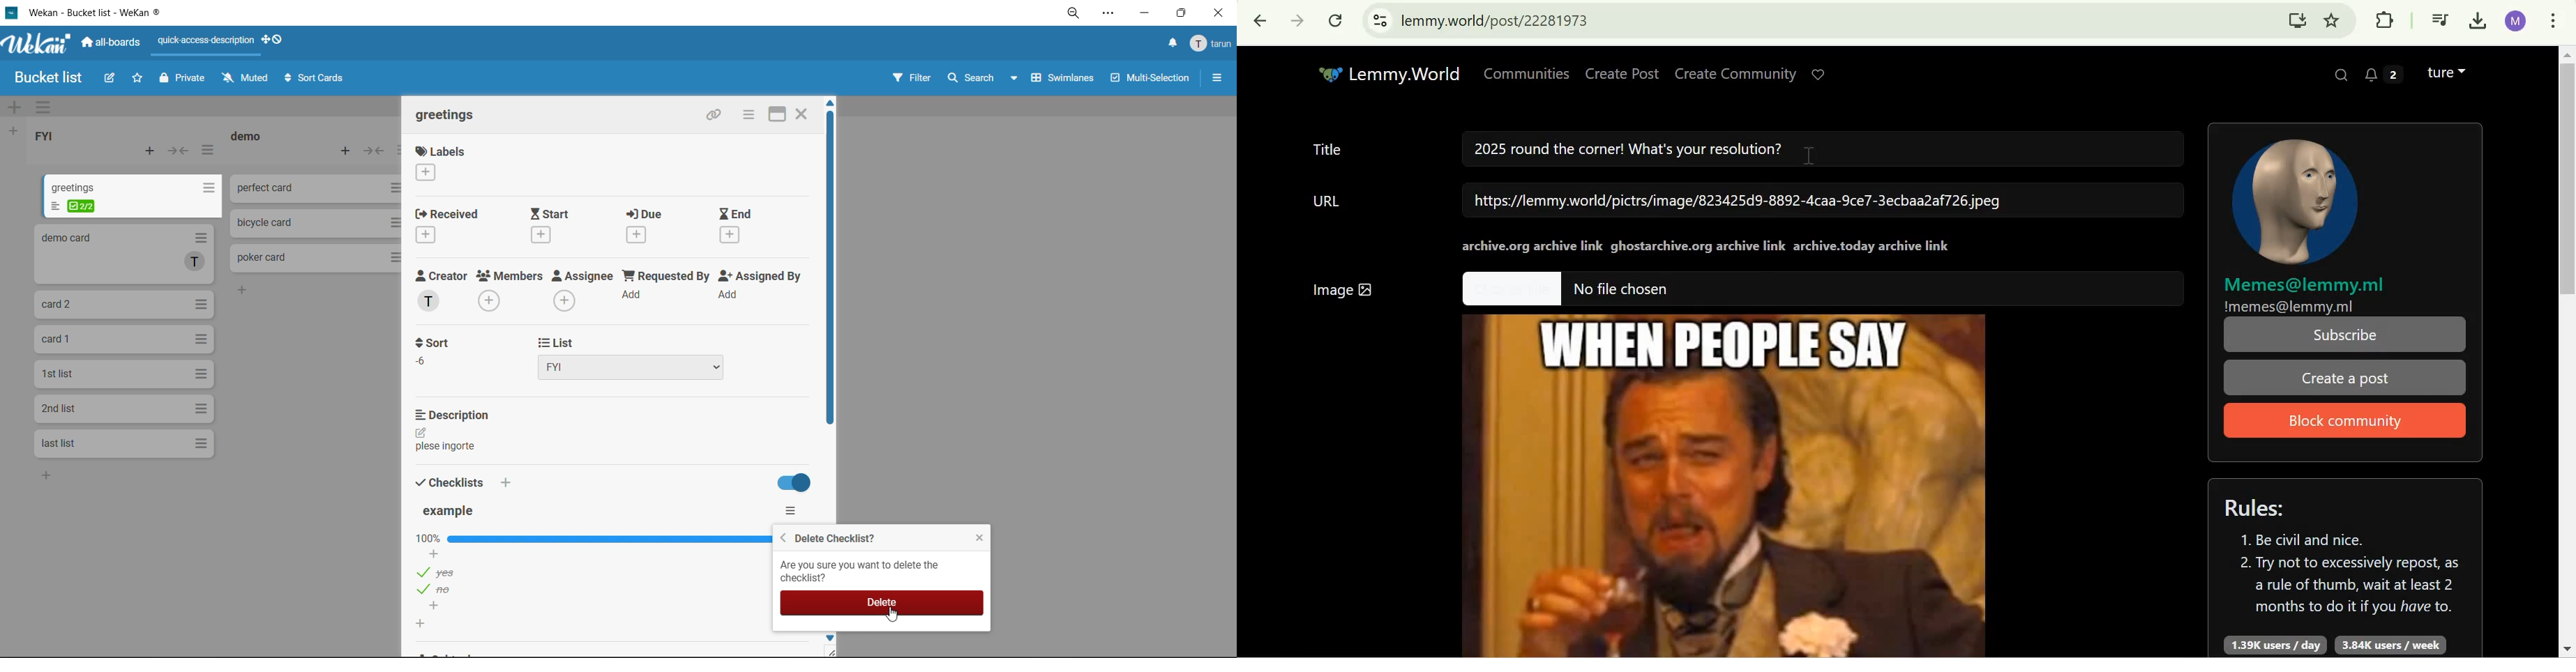 The height and width of the screenshot is (672, 2576). Describe the element at coordinates (733, 225) in the screenshot. I see `end` at that location.